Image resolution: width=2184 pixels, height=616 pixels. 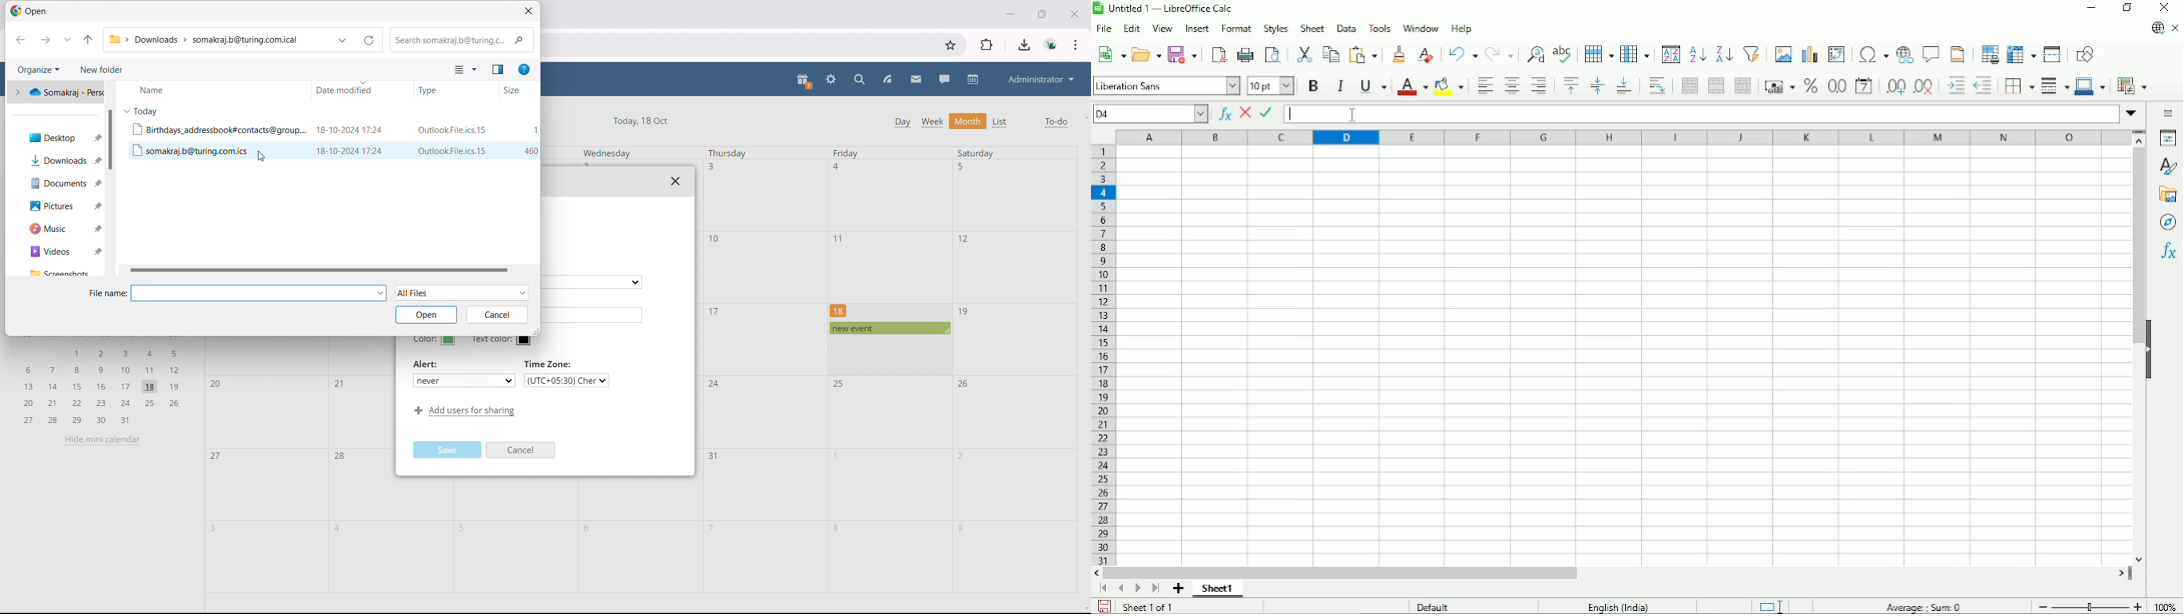 What do you see at coordinates (1166, 86) in the screenshot?
I see `Font style` at bounding box center [1166, 86].